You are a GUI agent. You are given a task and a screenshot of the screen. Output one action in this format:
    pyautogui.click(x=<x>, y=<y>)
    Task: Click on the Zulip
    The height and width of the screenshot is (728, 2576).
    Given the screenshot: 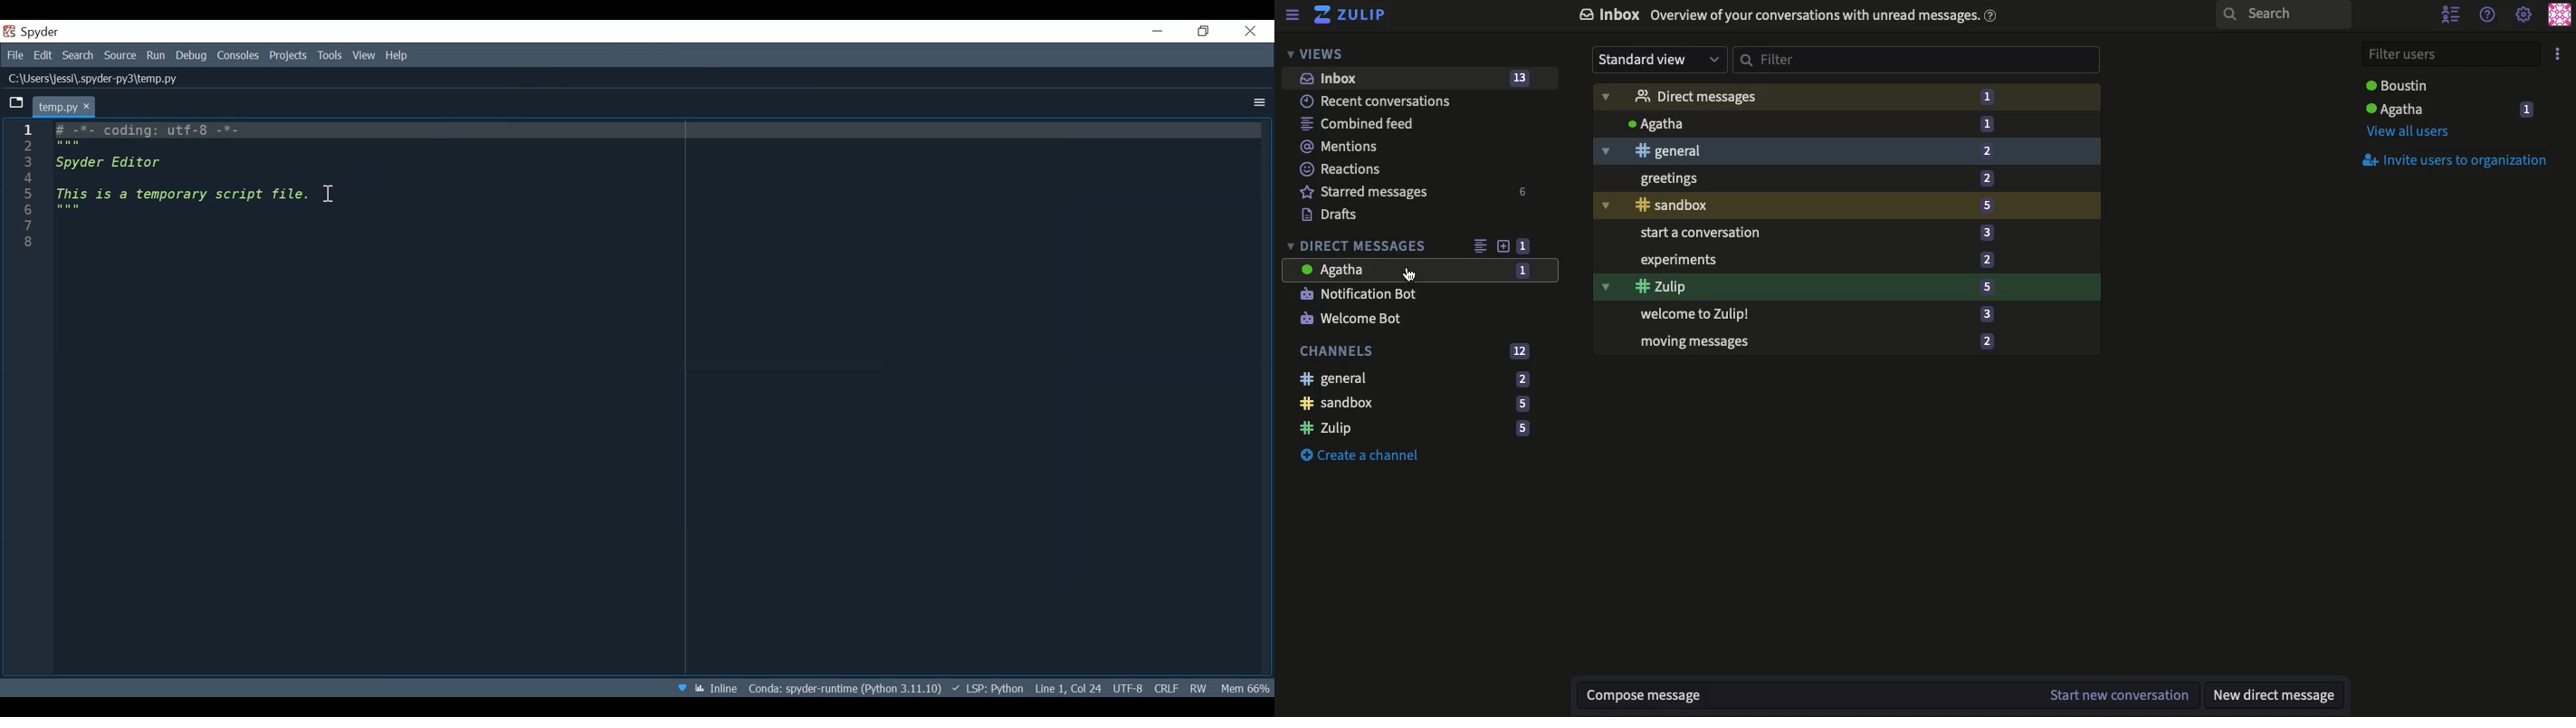 What is the action you would take?
    pyautogui.click(x=1355, y=17)
    